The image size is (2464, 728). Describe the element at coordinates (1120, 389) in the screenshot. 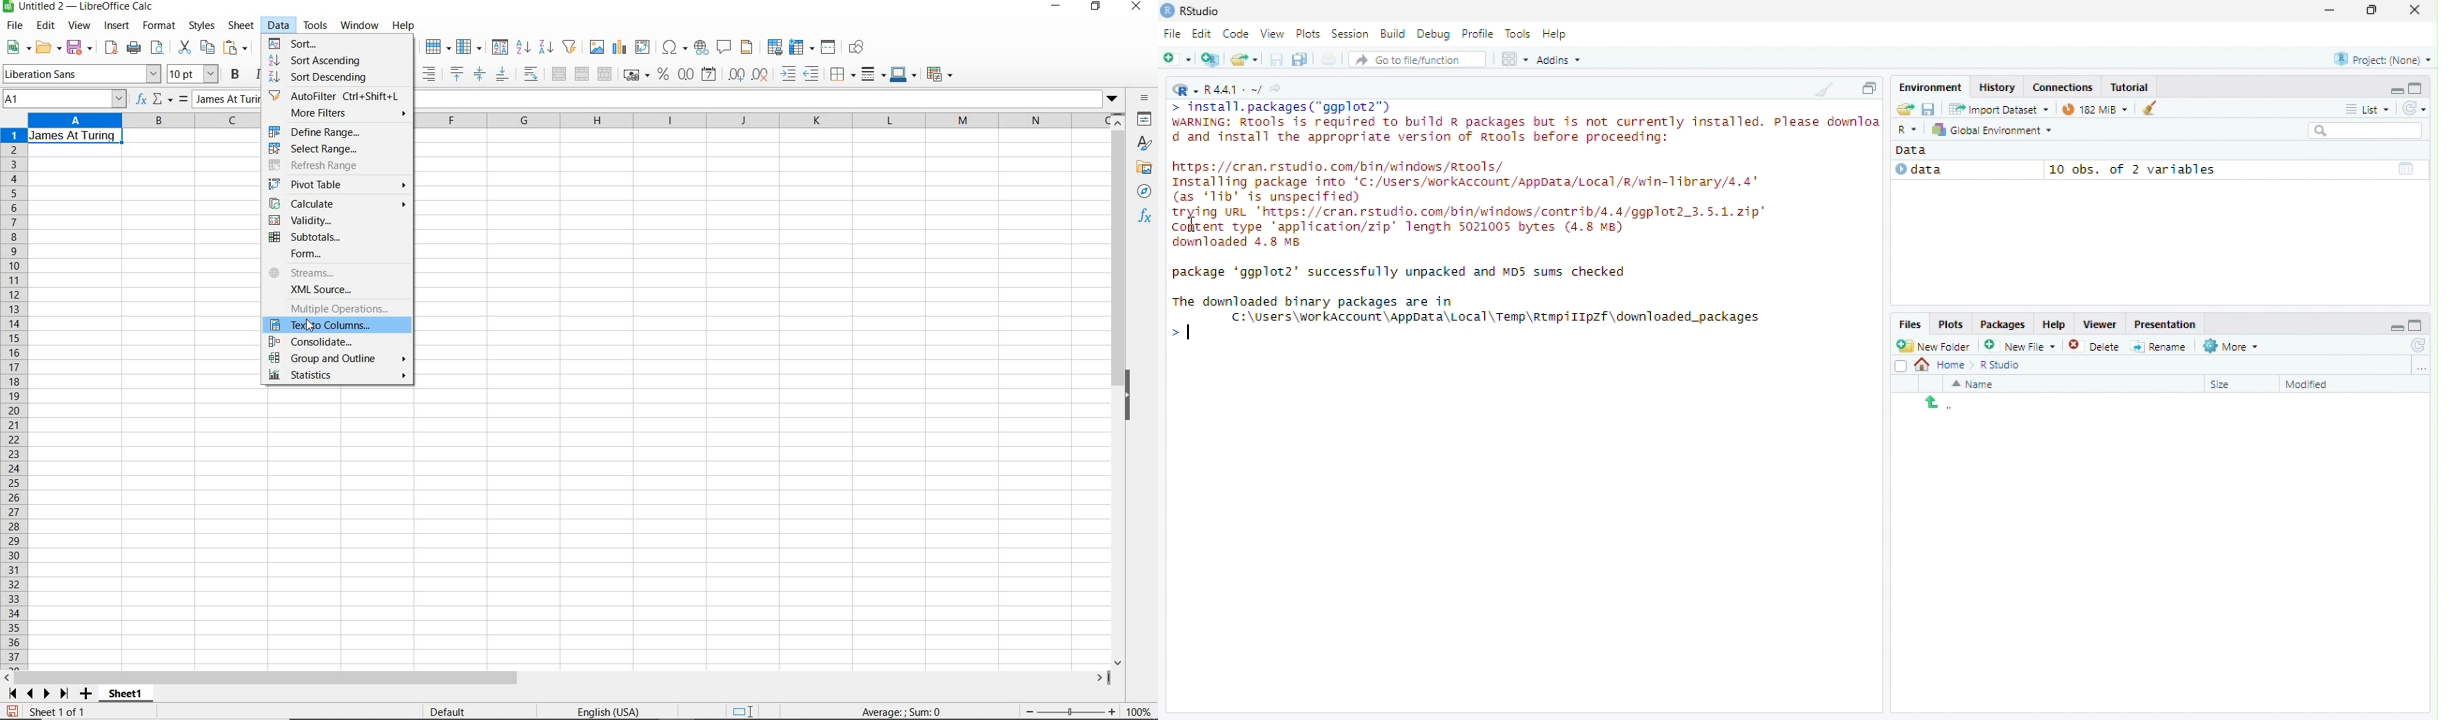

I see `scrollbar` at that location.